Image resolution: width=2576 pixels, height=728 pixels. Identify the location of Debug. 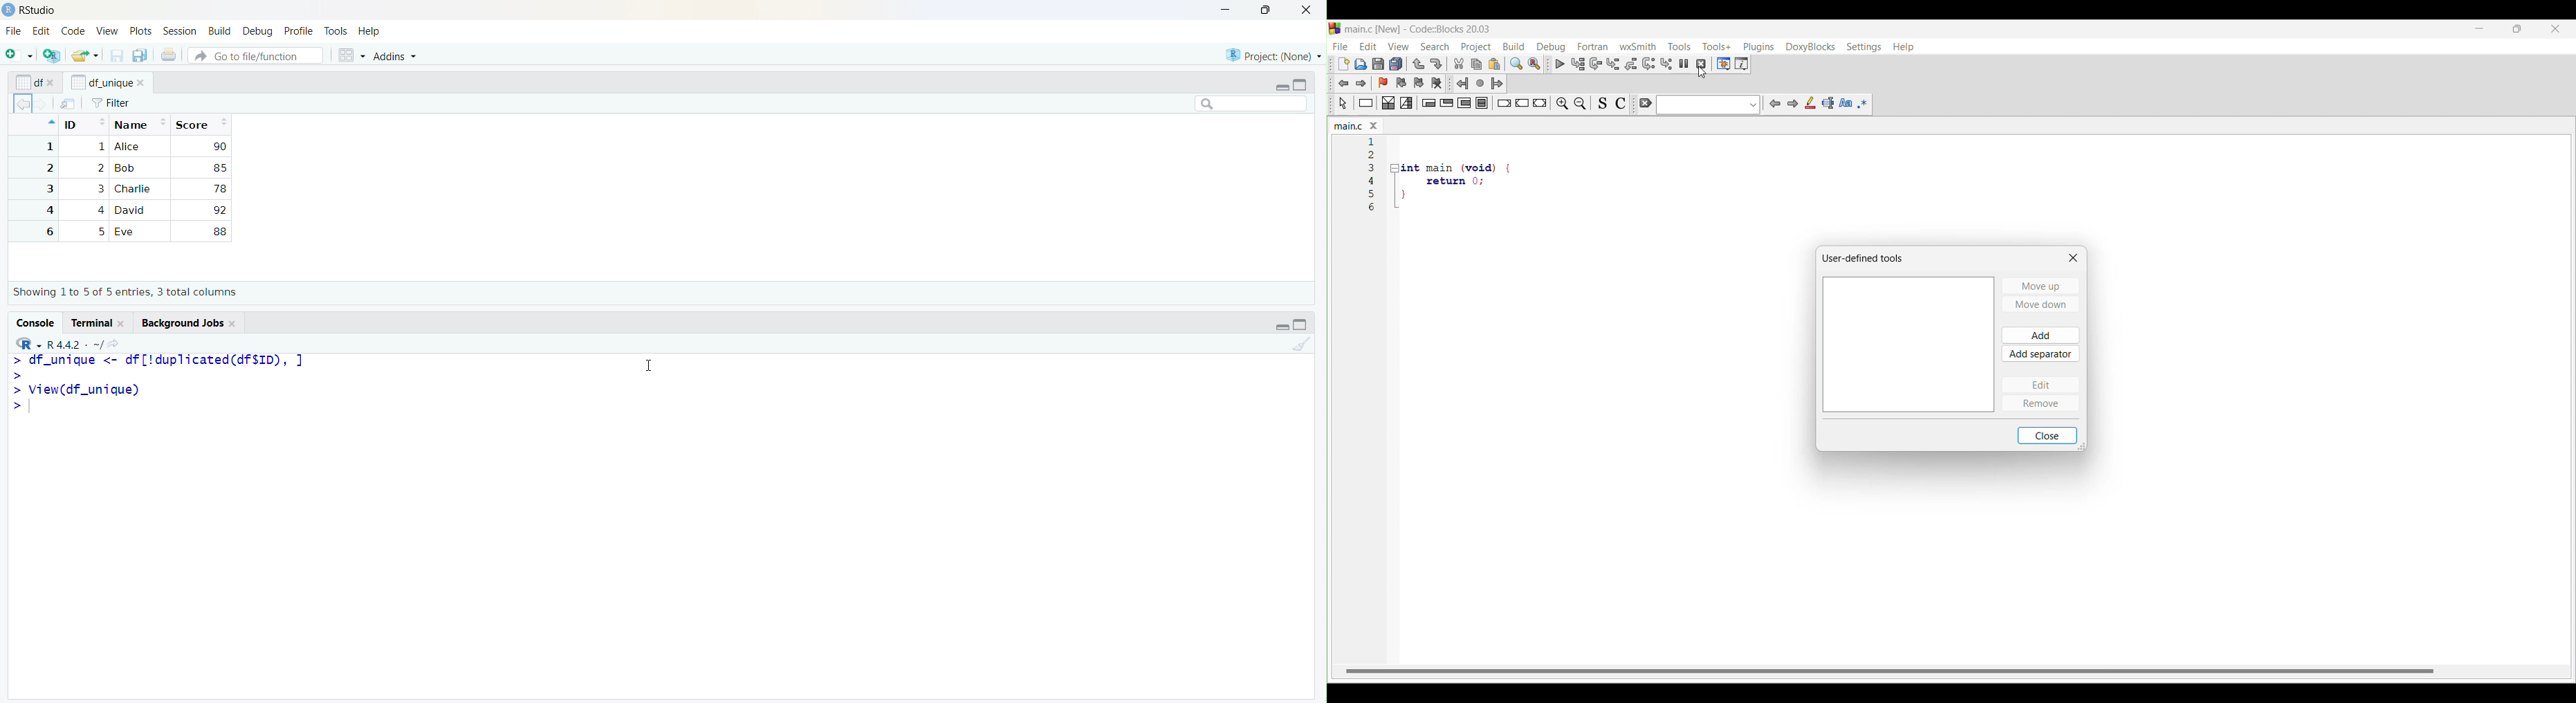
(259, 31).